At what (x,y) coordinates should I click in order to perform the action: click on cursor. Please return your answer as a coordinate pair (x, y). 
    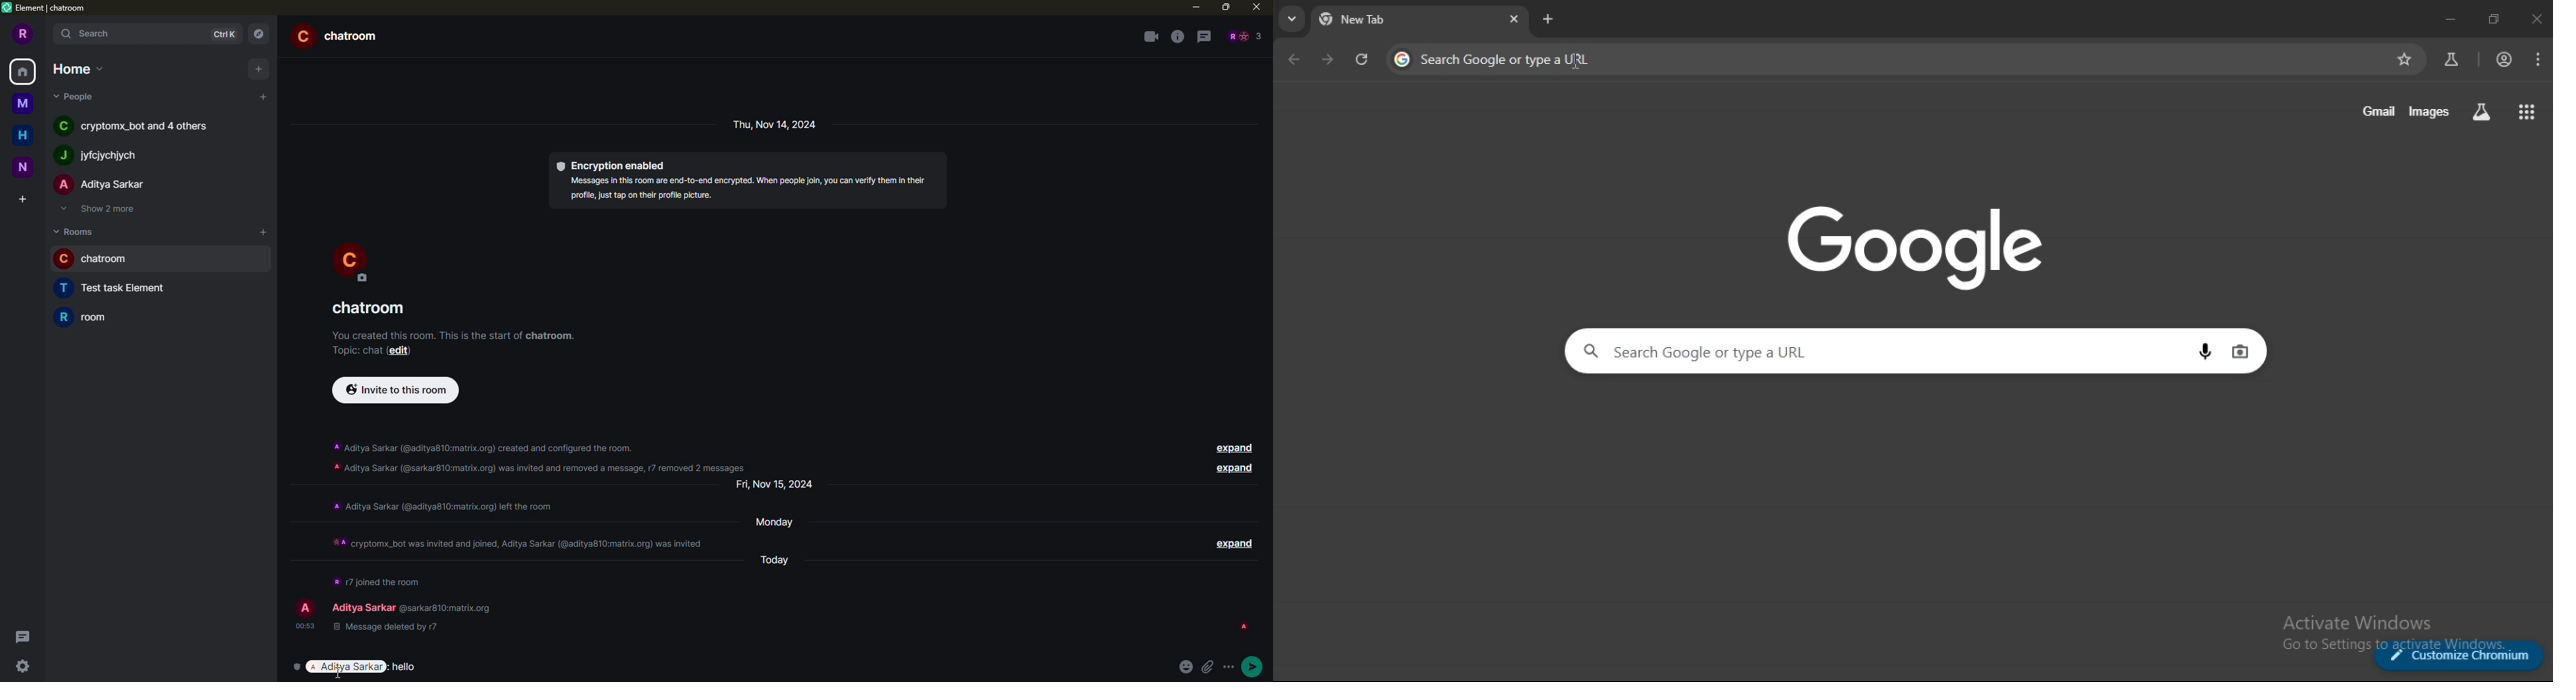
    Looking at the image, I should click on (340, 675).